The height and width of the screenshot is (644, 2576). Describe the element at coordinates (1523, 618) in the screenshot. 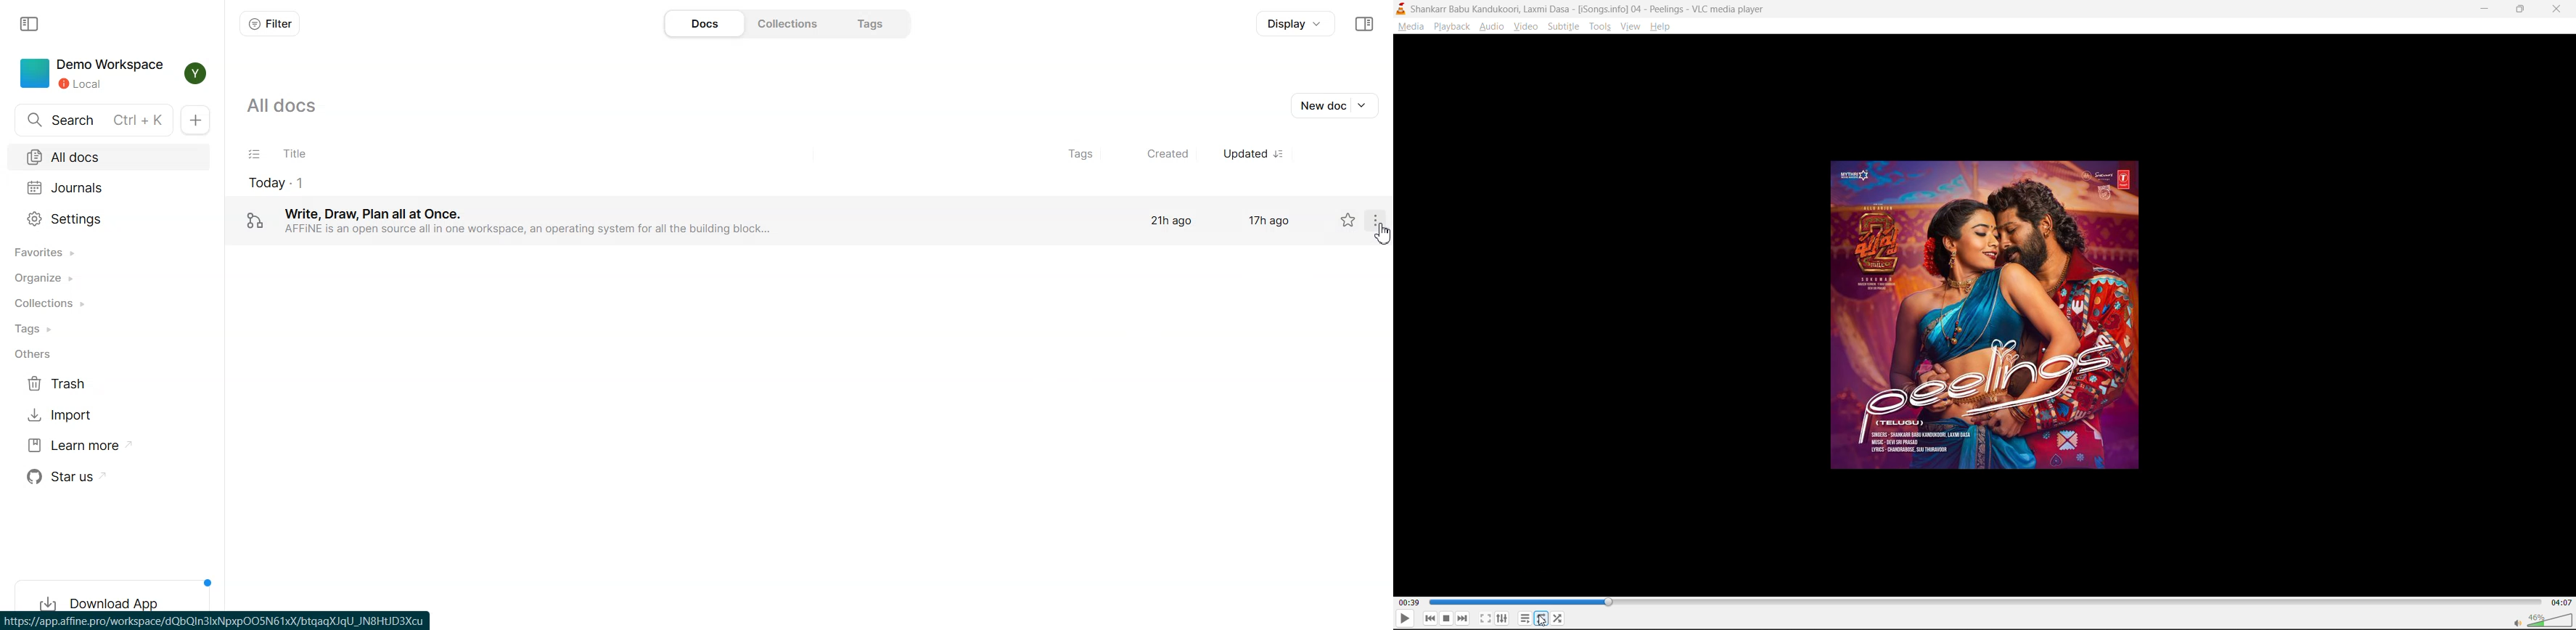

I see `playlist` at that location.